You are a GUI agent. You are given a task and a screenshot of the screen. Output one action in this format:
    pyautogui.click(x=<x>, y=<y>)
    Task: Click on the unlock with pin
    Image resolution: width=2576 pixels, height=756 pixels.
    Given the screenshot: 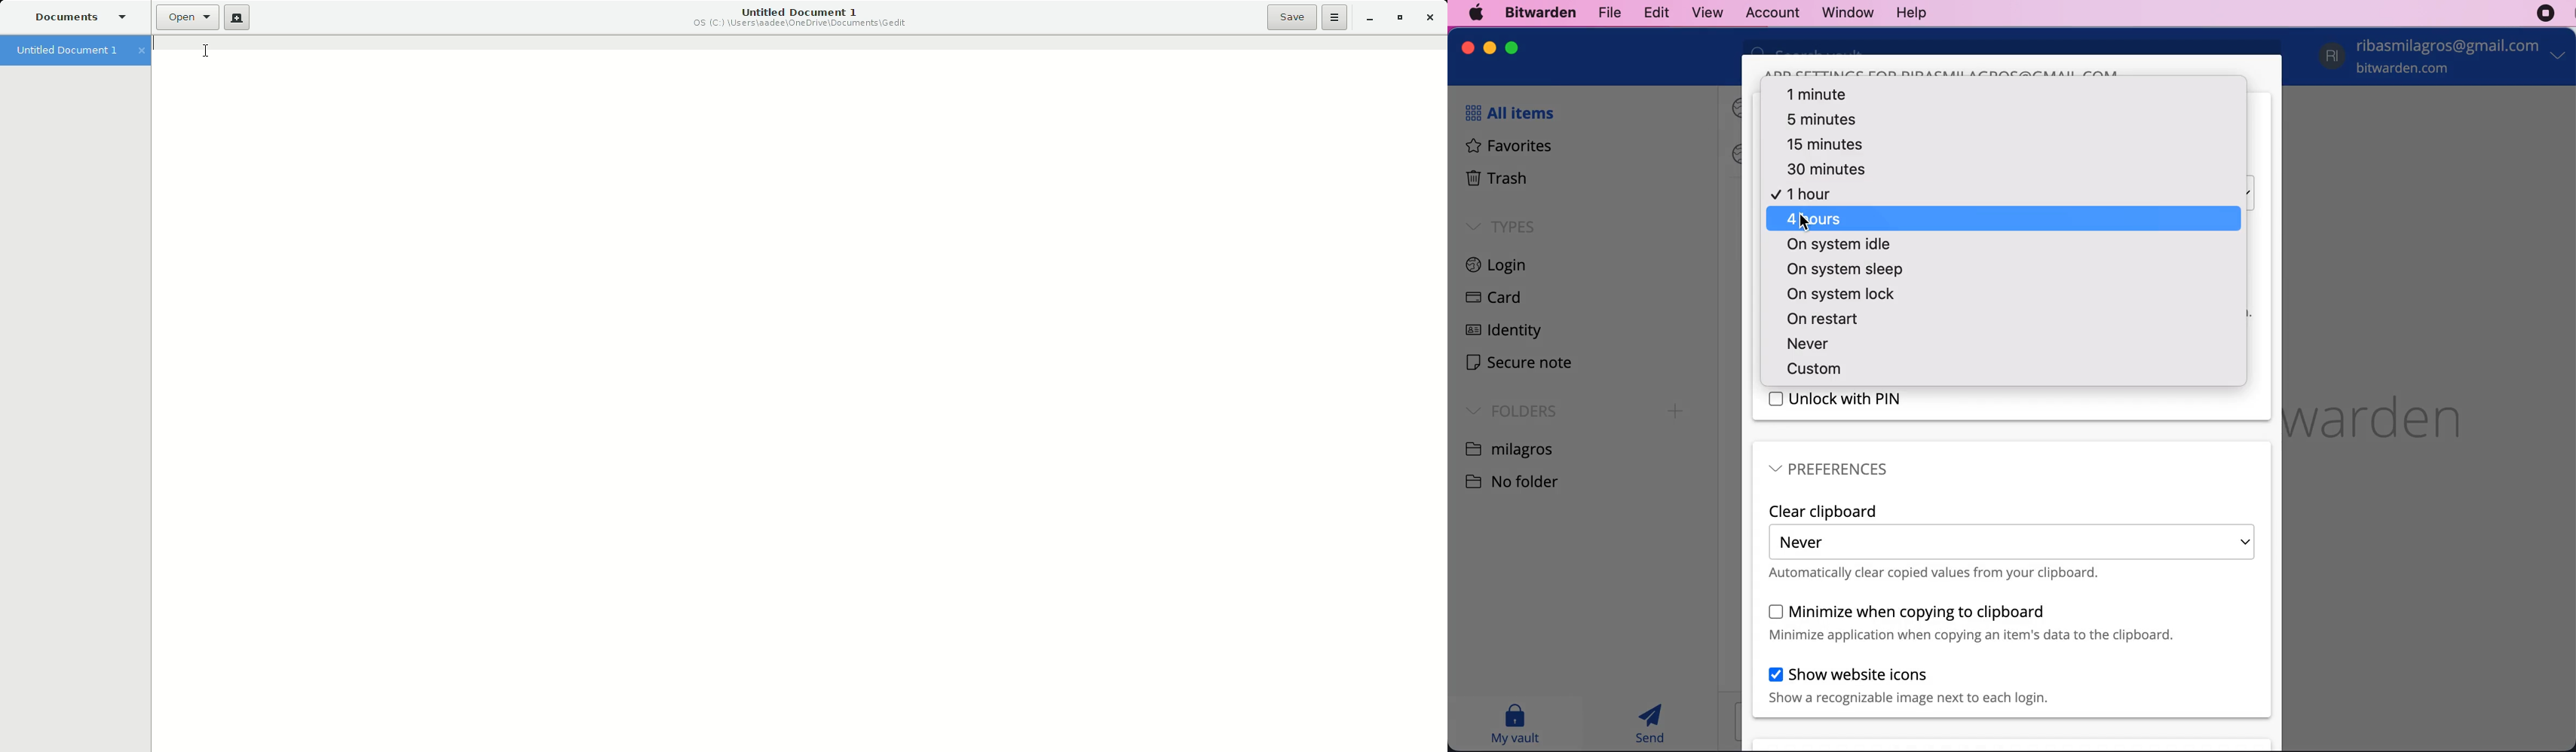 What is the action you would take?
    pyautogui.click(x=1837, y=399)
    